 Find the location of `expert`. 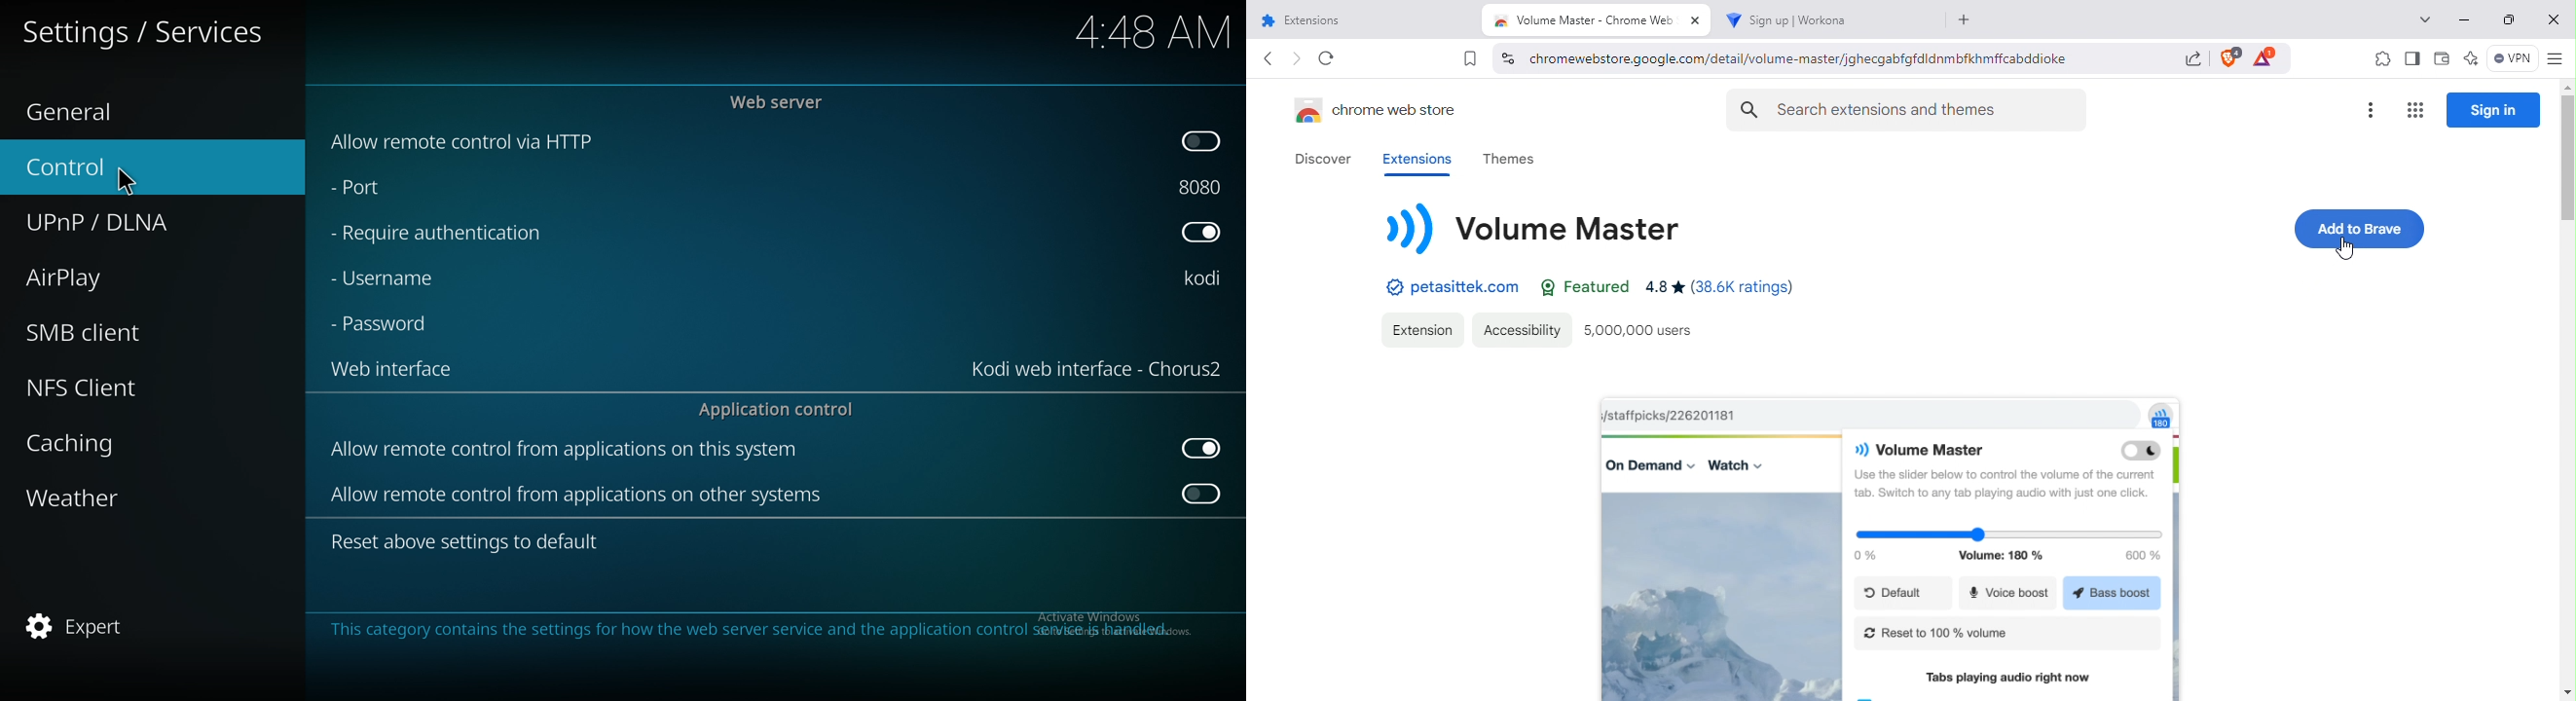

expert is located at coordinates (86, 628).